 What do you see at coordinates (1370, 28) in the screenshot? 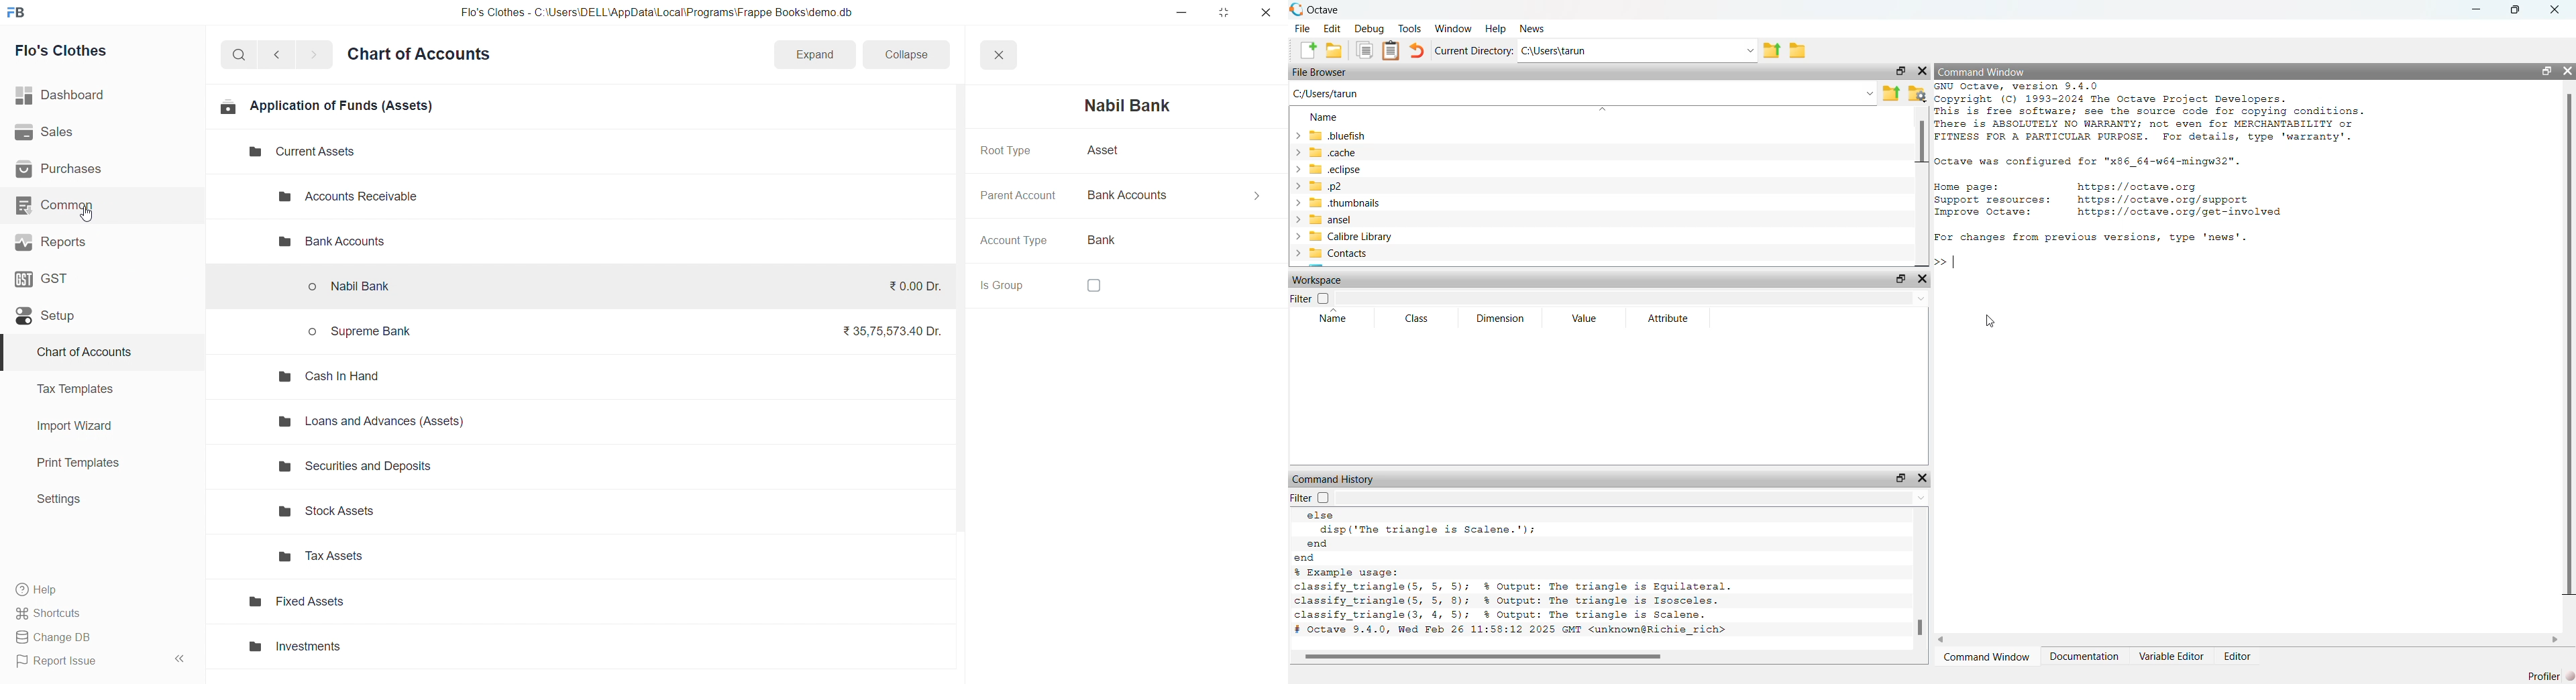
I see `debug` at bounding box center [1370, 28].